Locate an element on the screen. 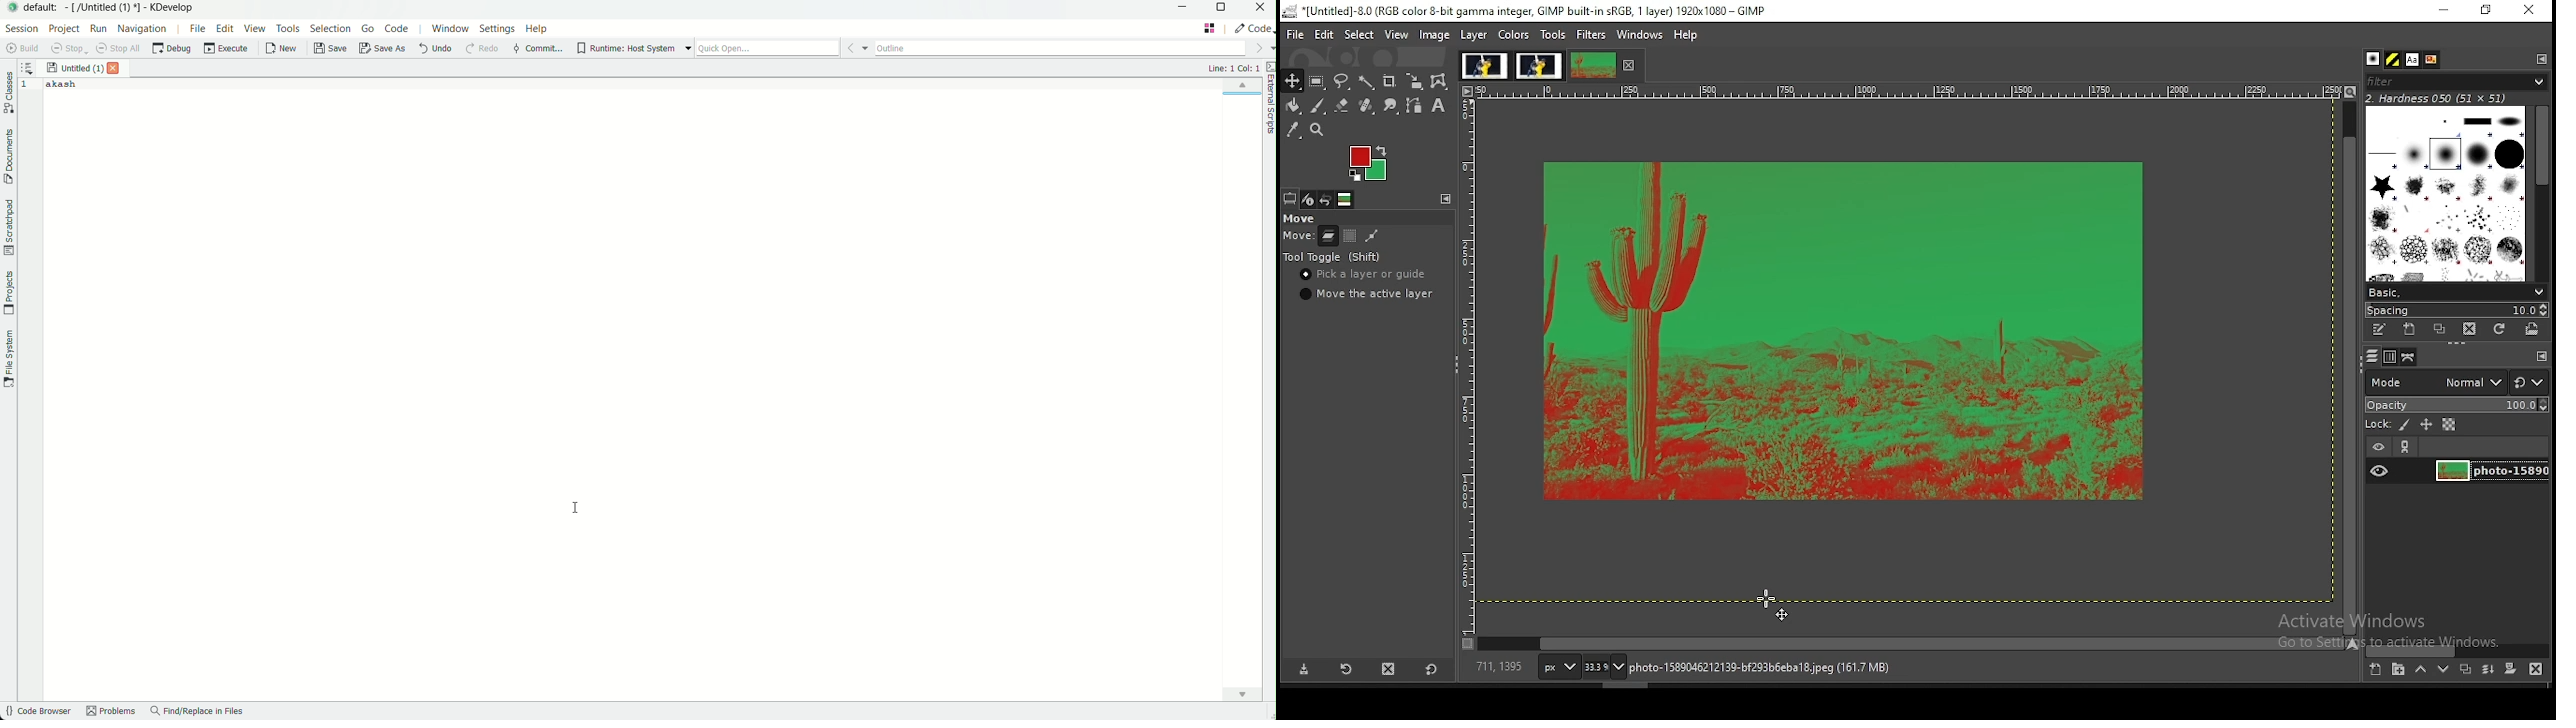 This screenshot has height=728, width=2576. move paths is located at coordinates (1371, 236).